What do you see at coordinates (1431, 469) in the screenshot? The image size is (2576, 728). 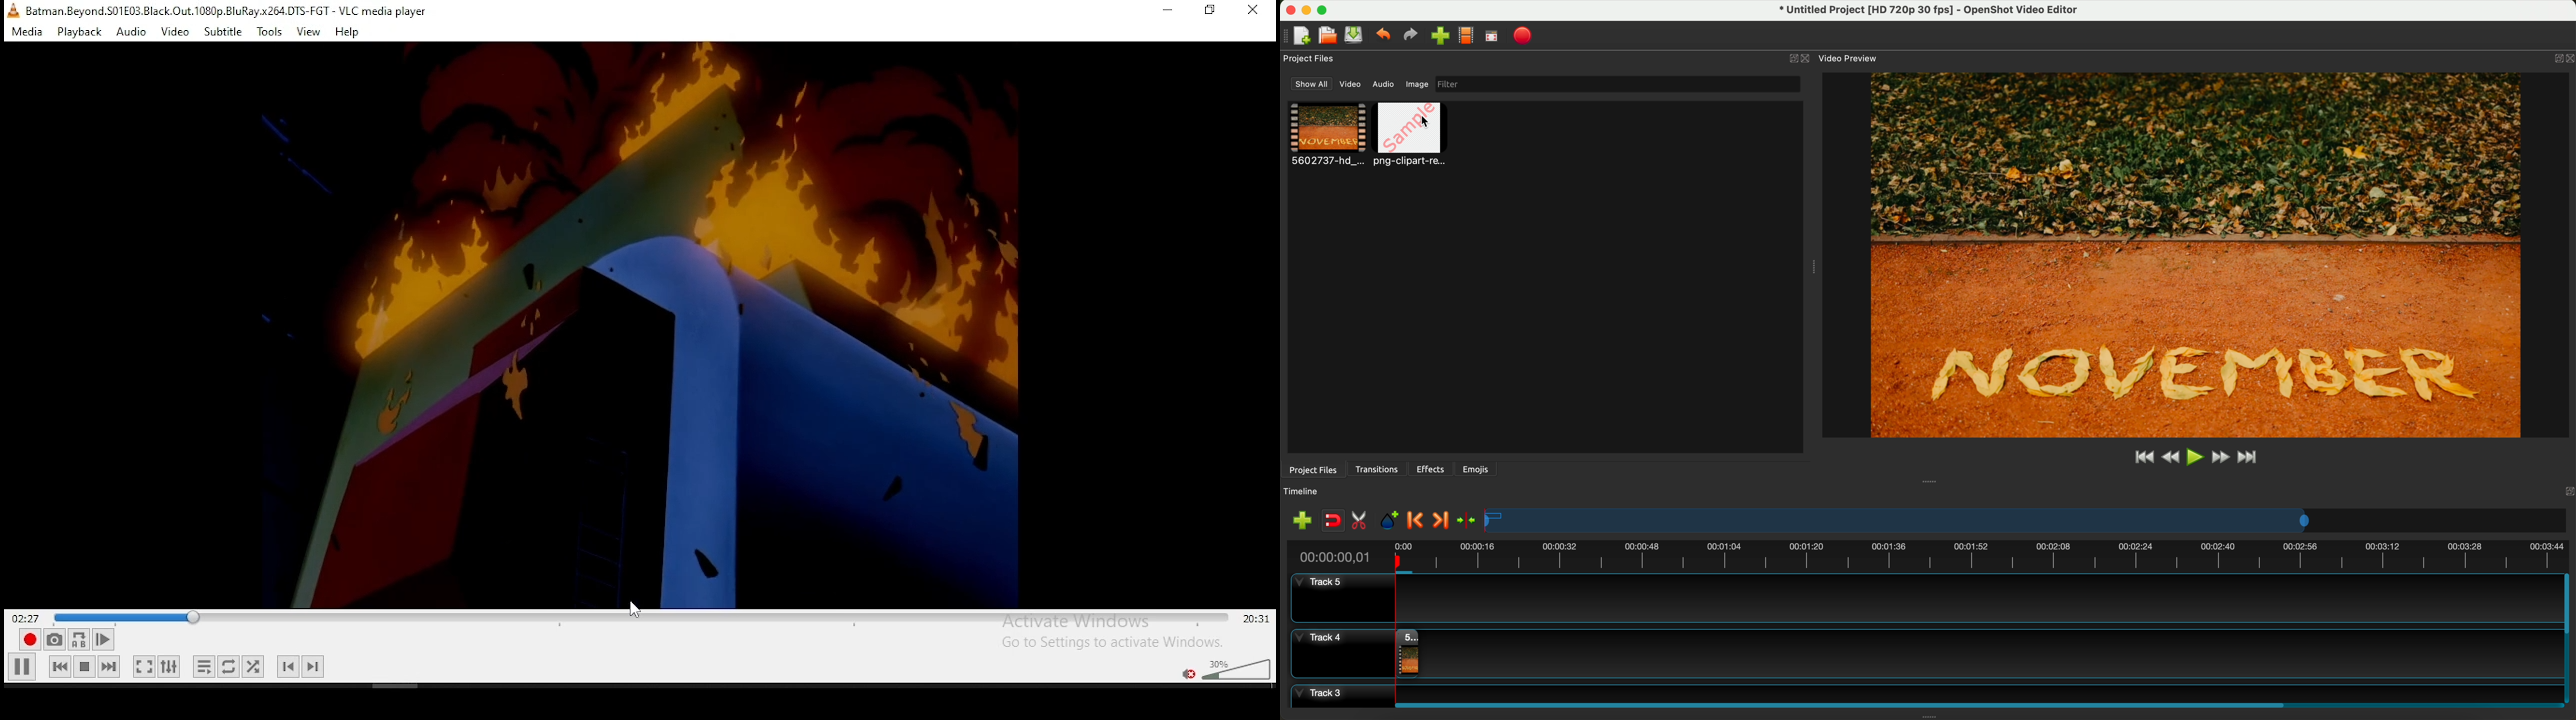 I see `effects` at bounding box center [1431, 469].